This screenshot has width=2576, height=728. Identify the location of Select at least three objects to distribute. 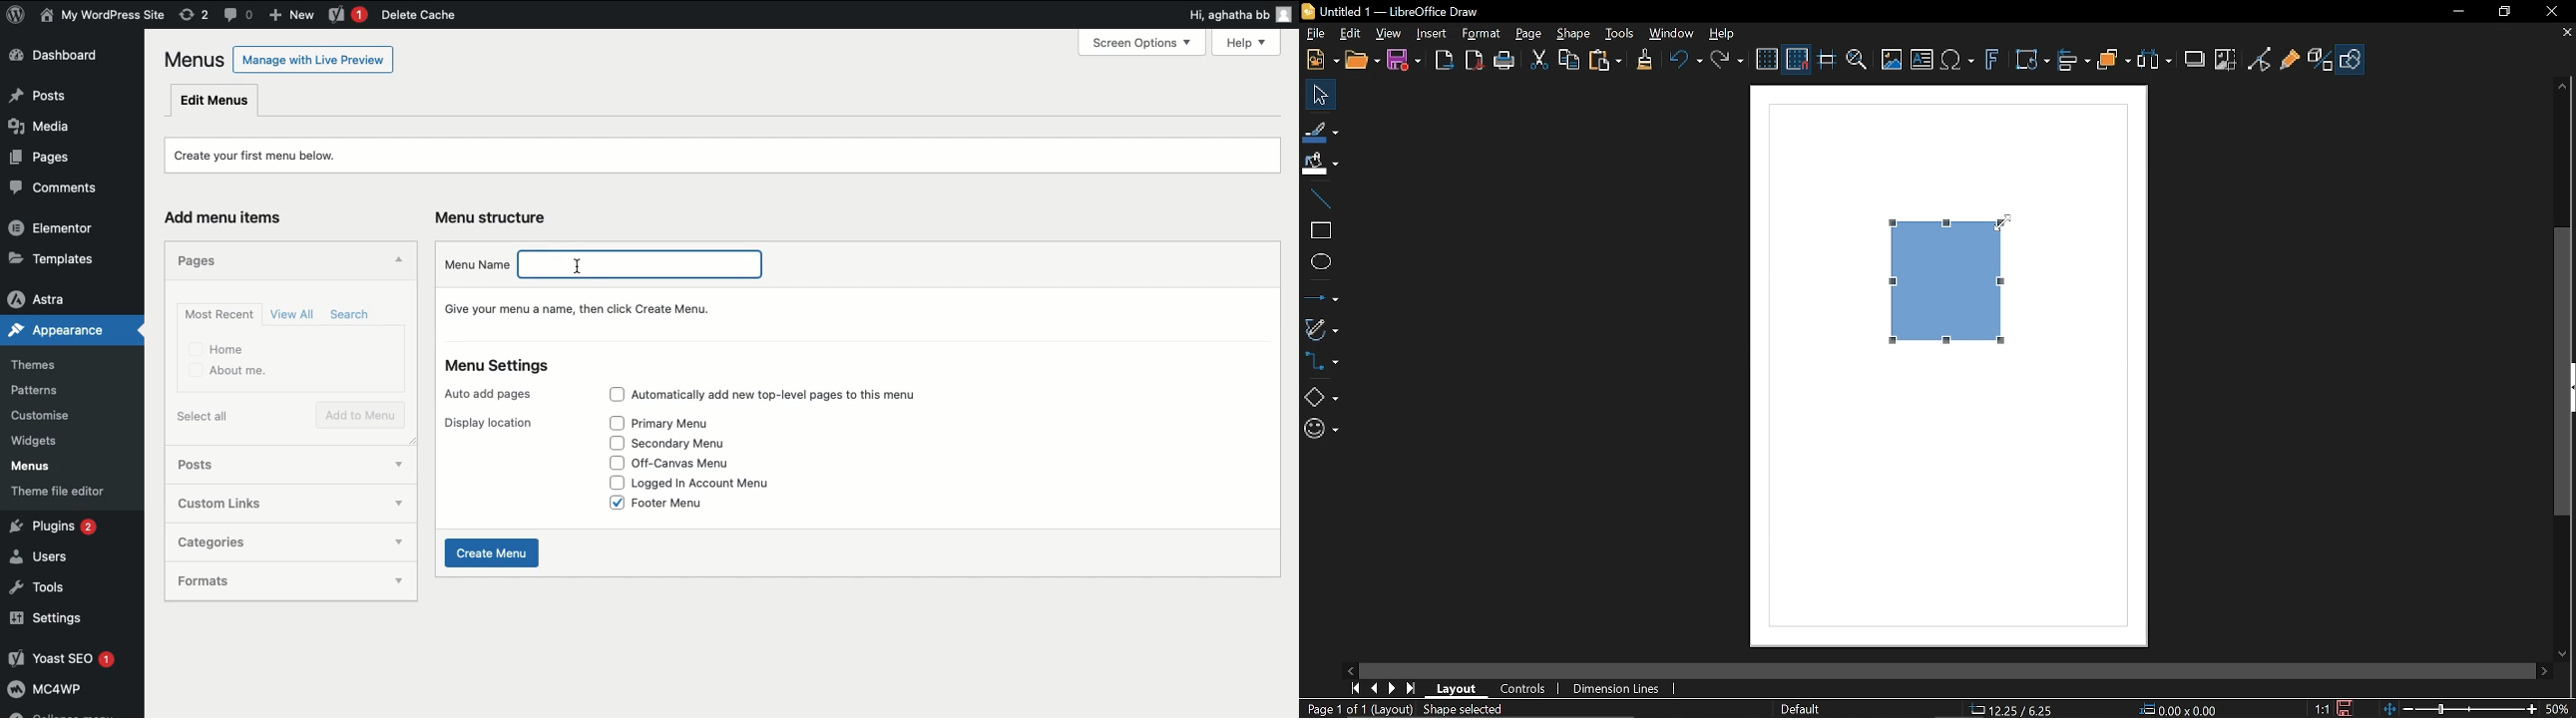
(2158, 61).